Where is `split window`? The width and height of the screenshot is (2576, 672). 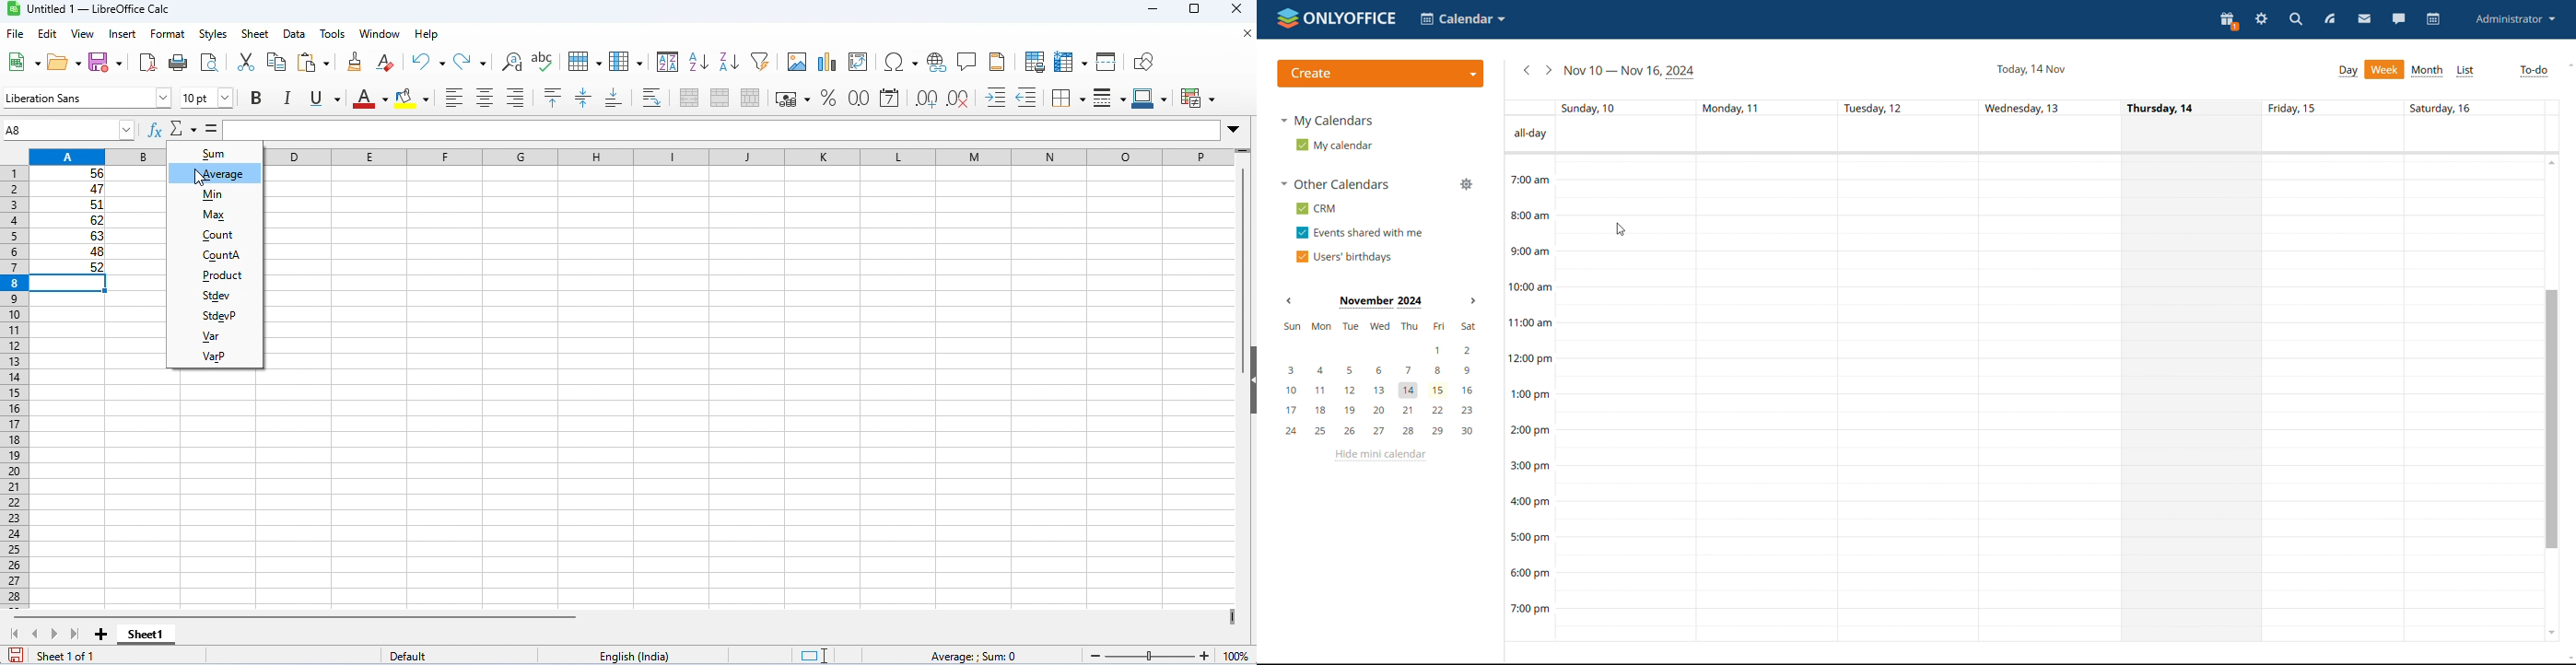
split window is located at coordinates (1108, 62).